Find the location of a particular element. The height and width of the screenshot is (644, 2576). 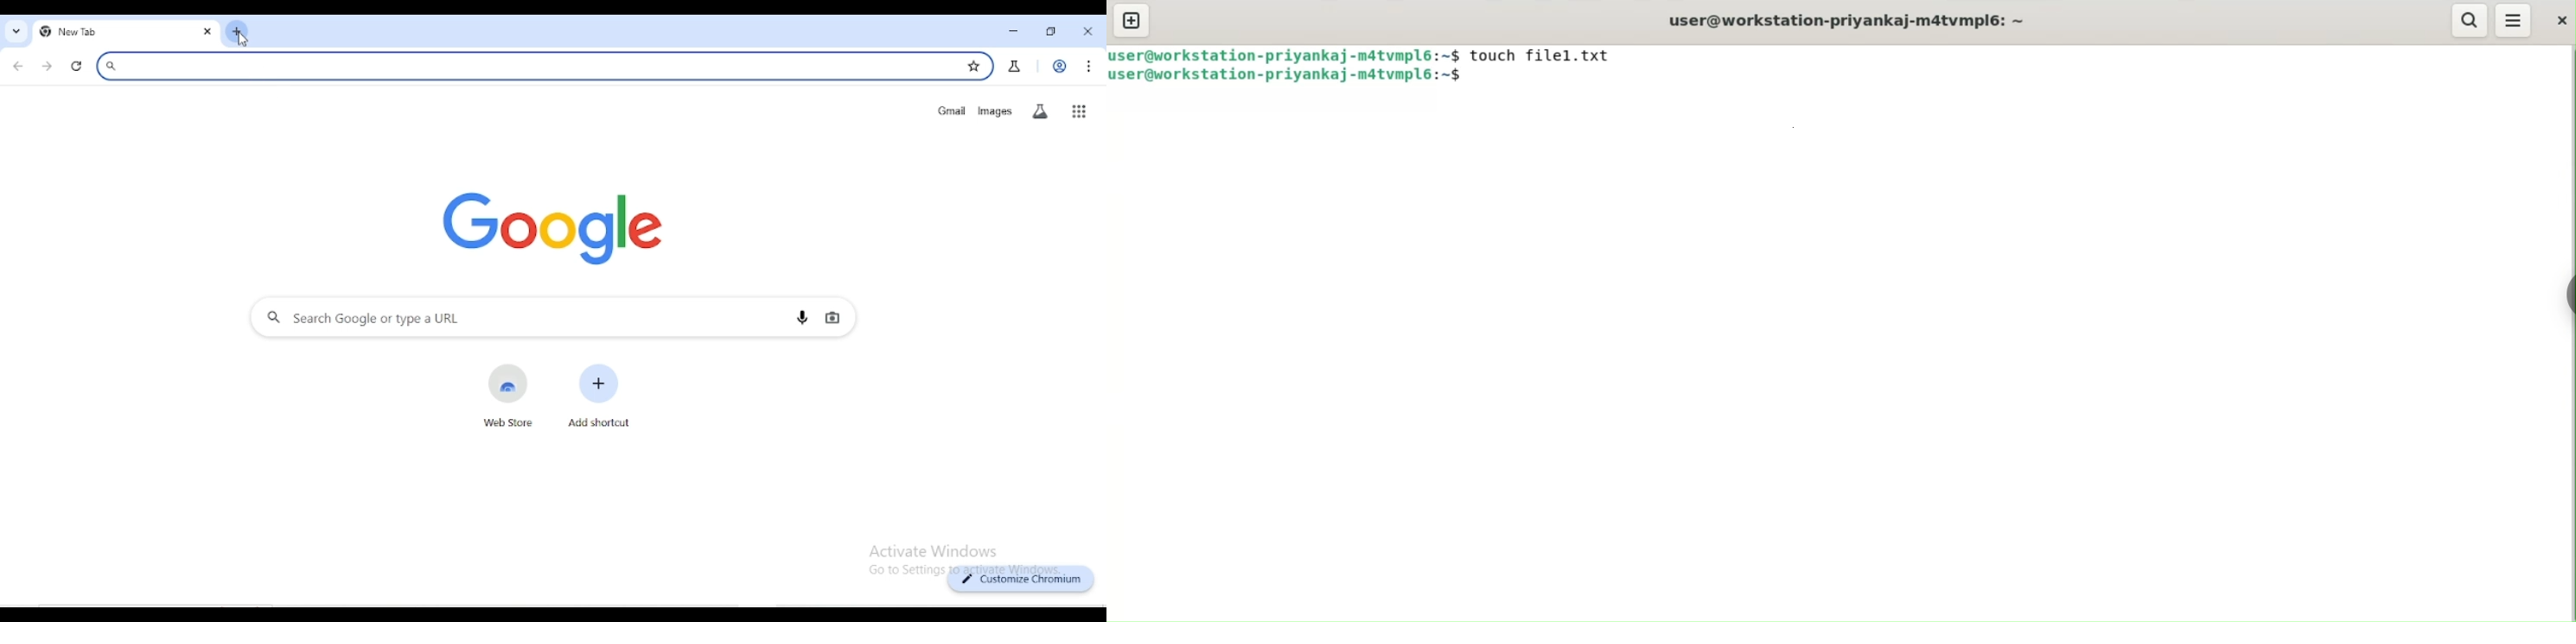

click to go forward is located at coordinates (47, 66).